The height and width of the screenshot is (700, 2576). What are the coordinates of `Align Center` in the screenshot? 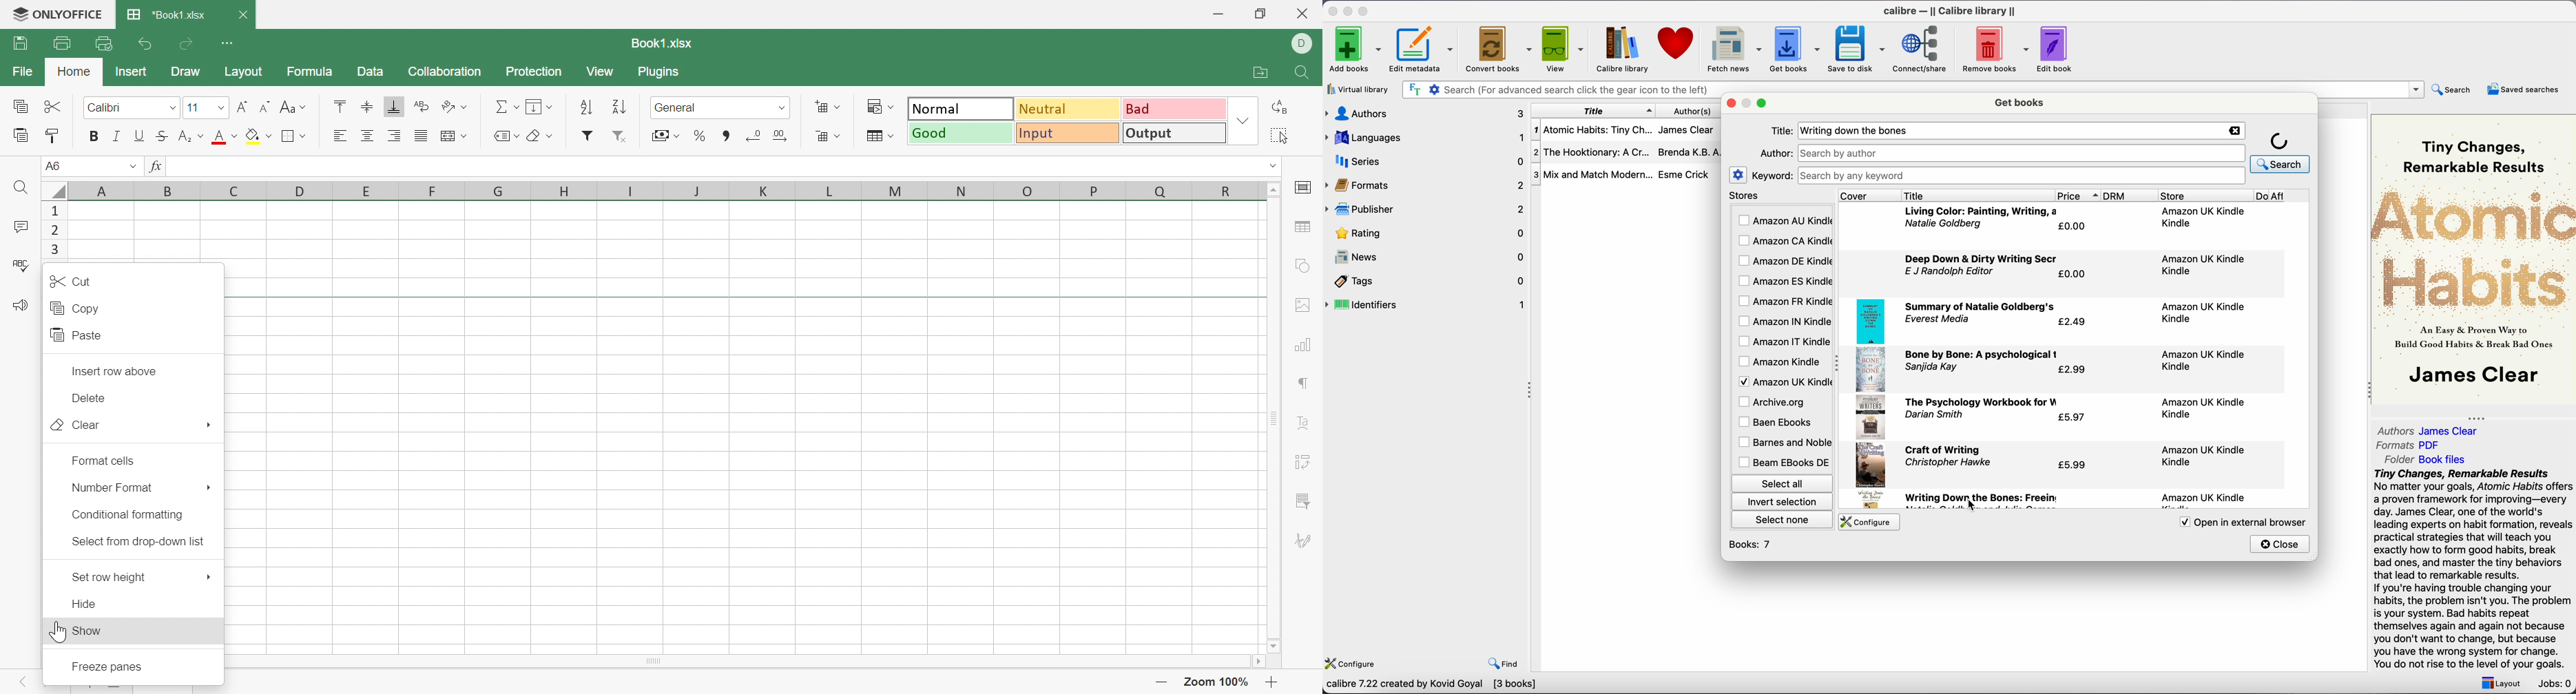 It's located at (371, 136).